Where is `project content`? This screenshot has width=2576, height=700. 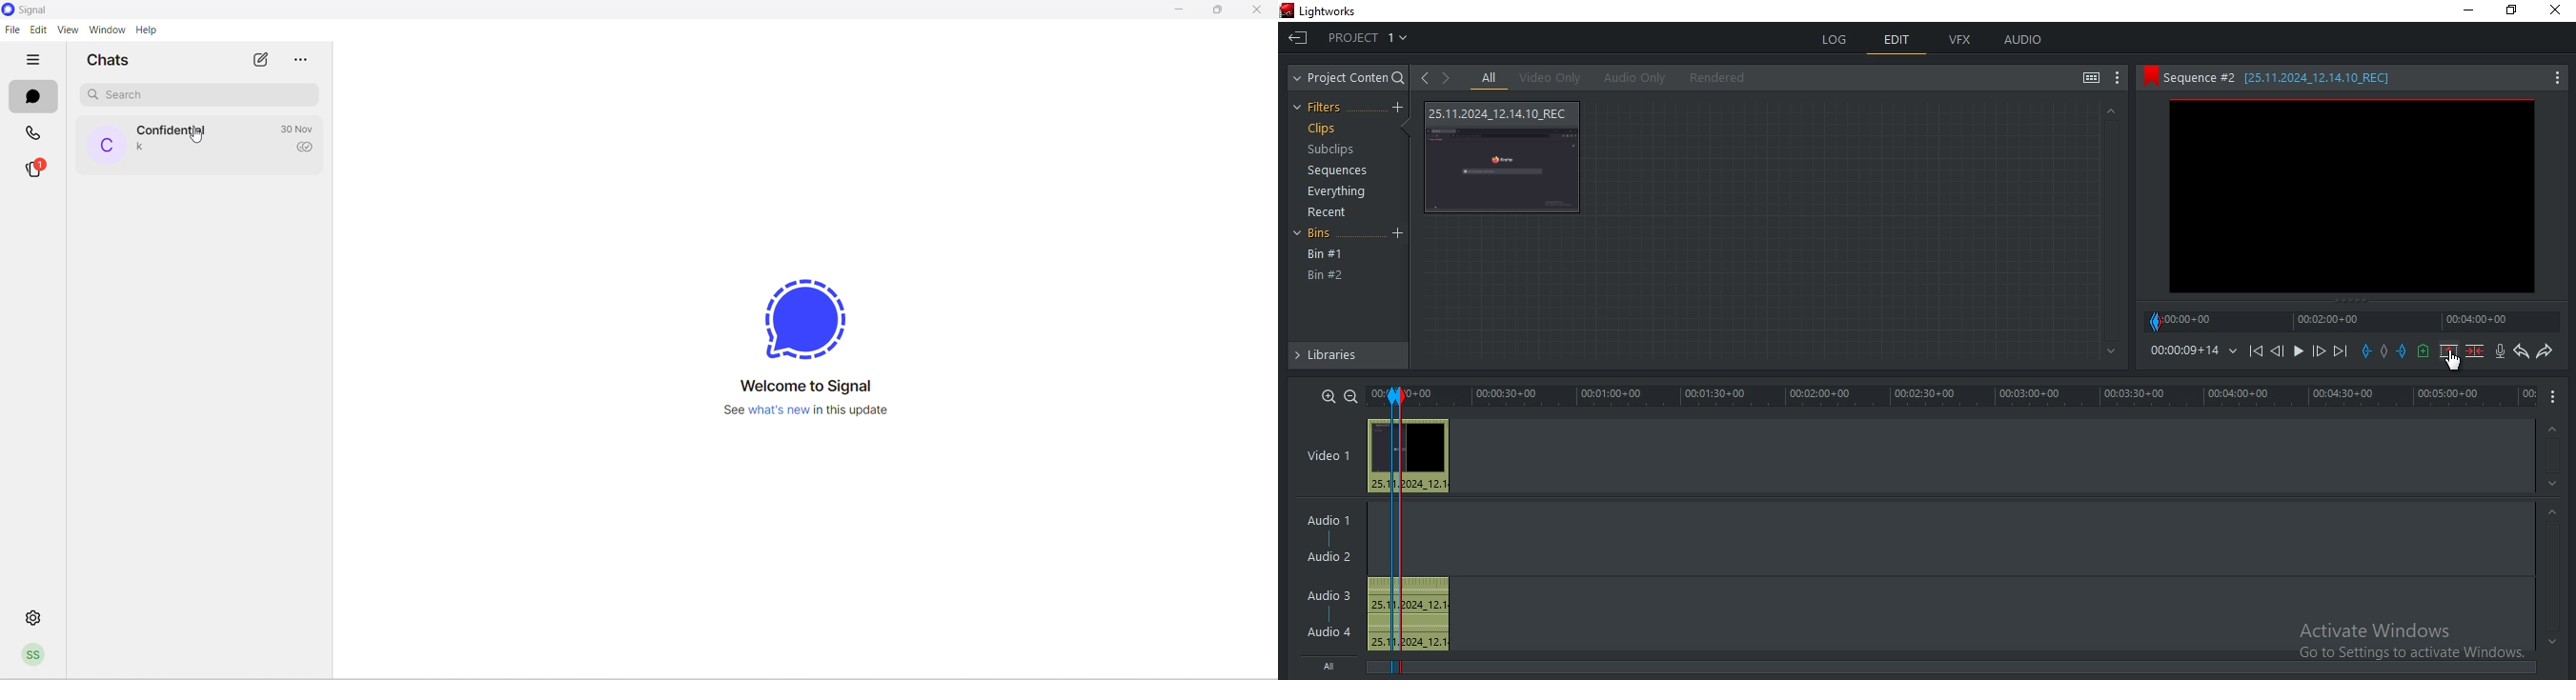 project content is located at coordinates (1350, 78).